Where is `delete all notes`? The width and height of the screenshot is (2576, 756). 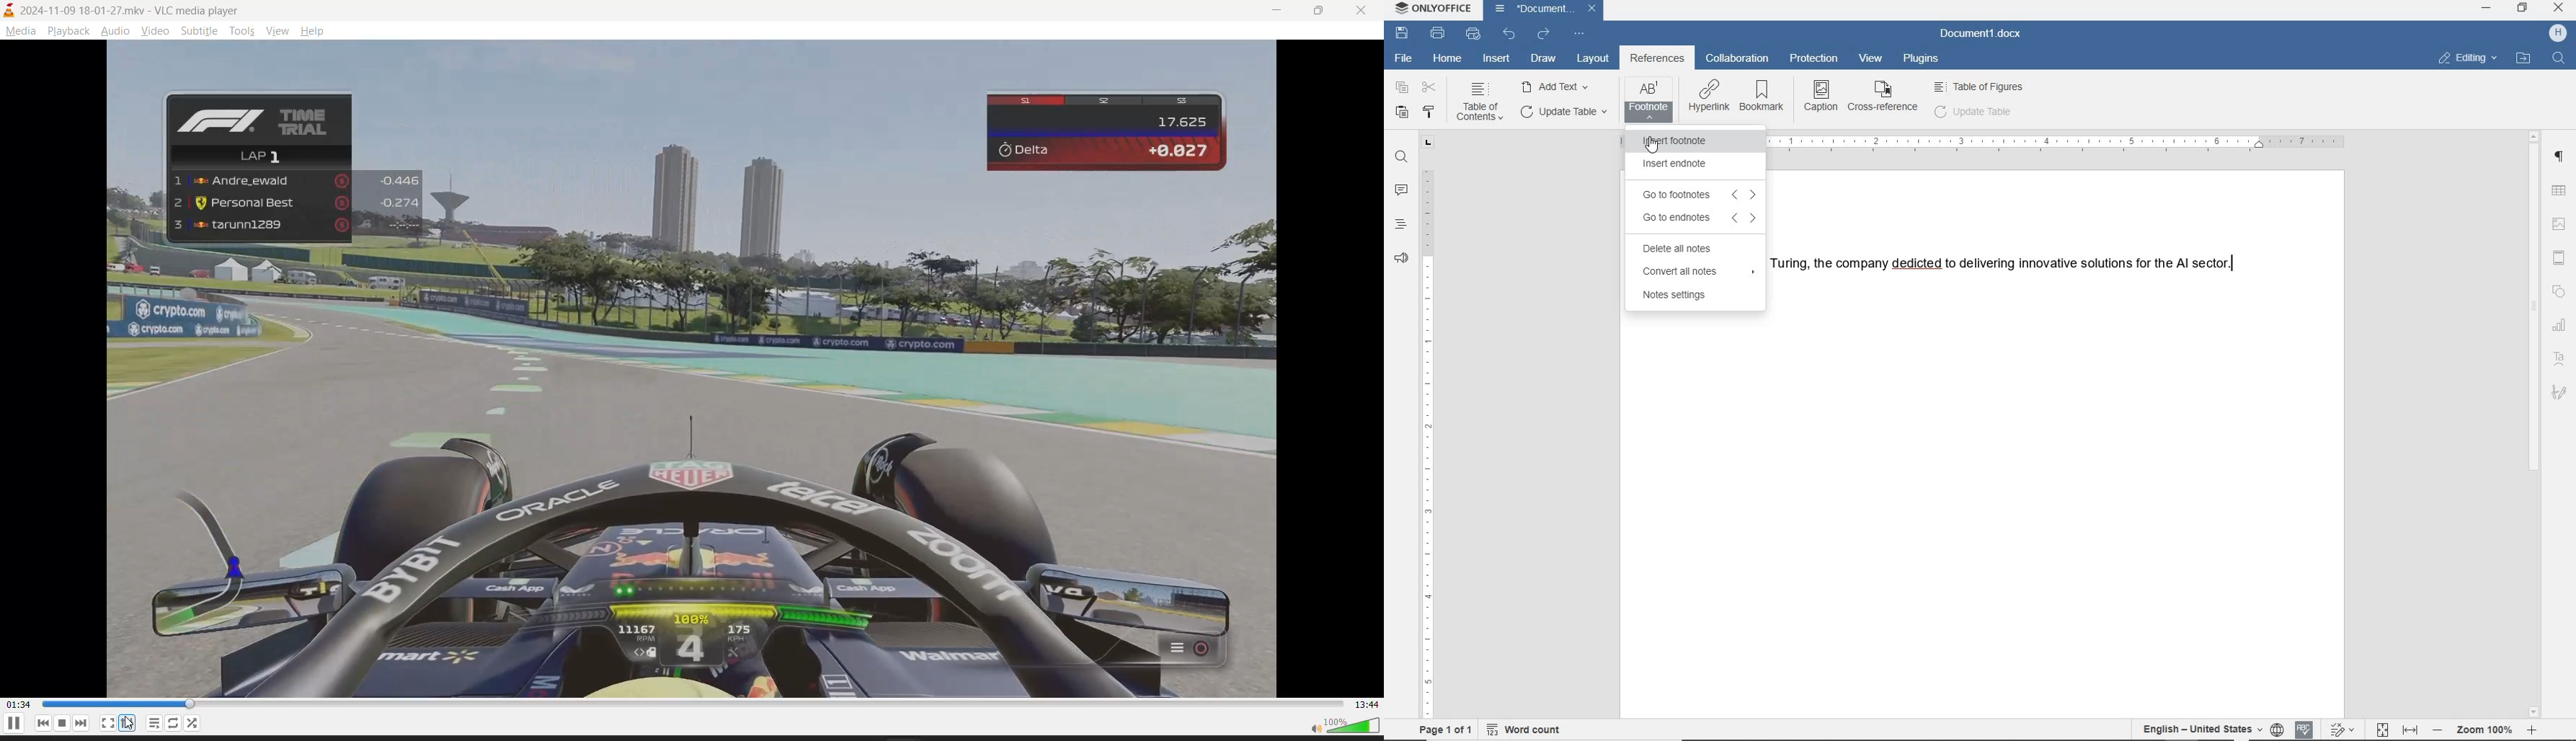
delete all notes is located at coordinates (1682, 249).